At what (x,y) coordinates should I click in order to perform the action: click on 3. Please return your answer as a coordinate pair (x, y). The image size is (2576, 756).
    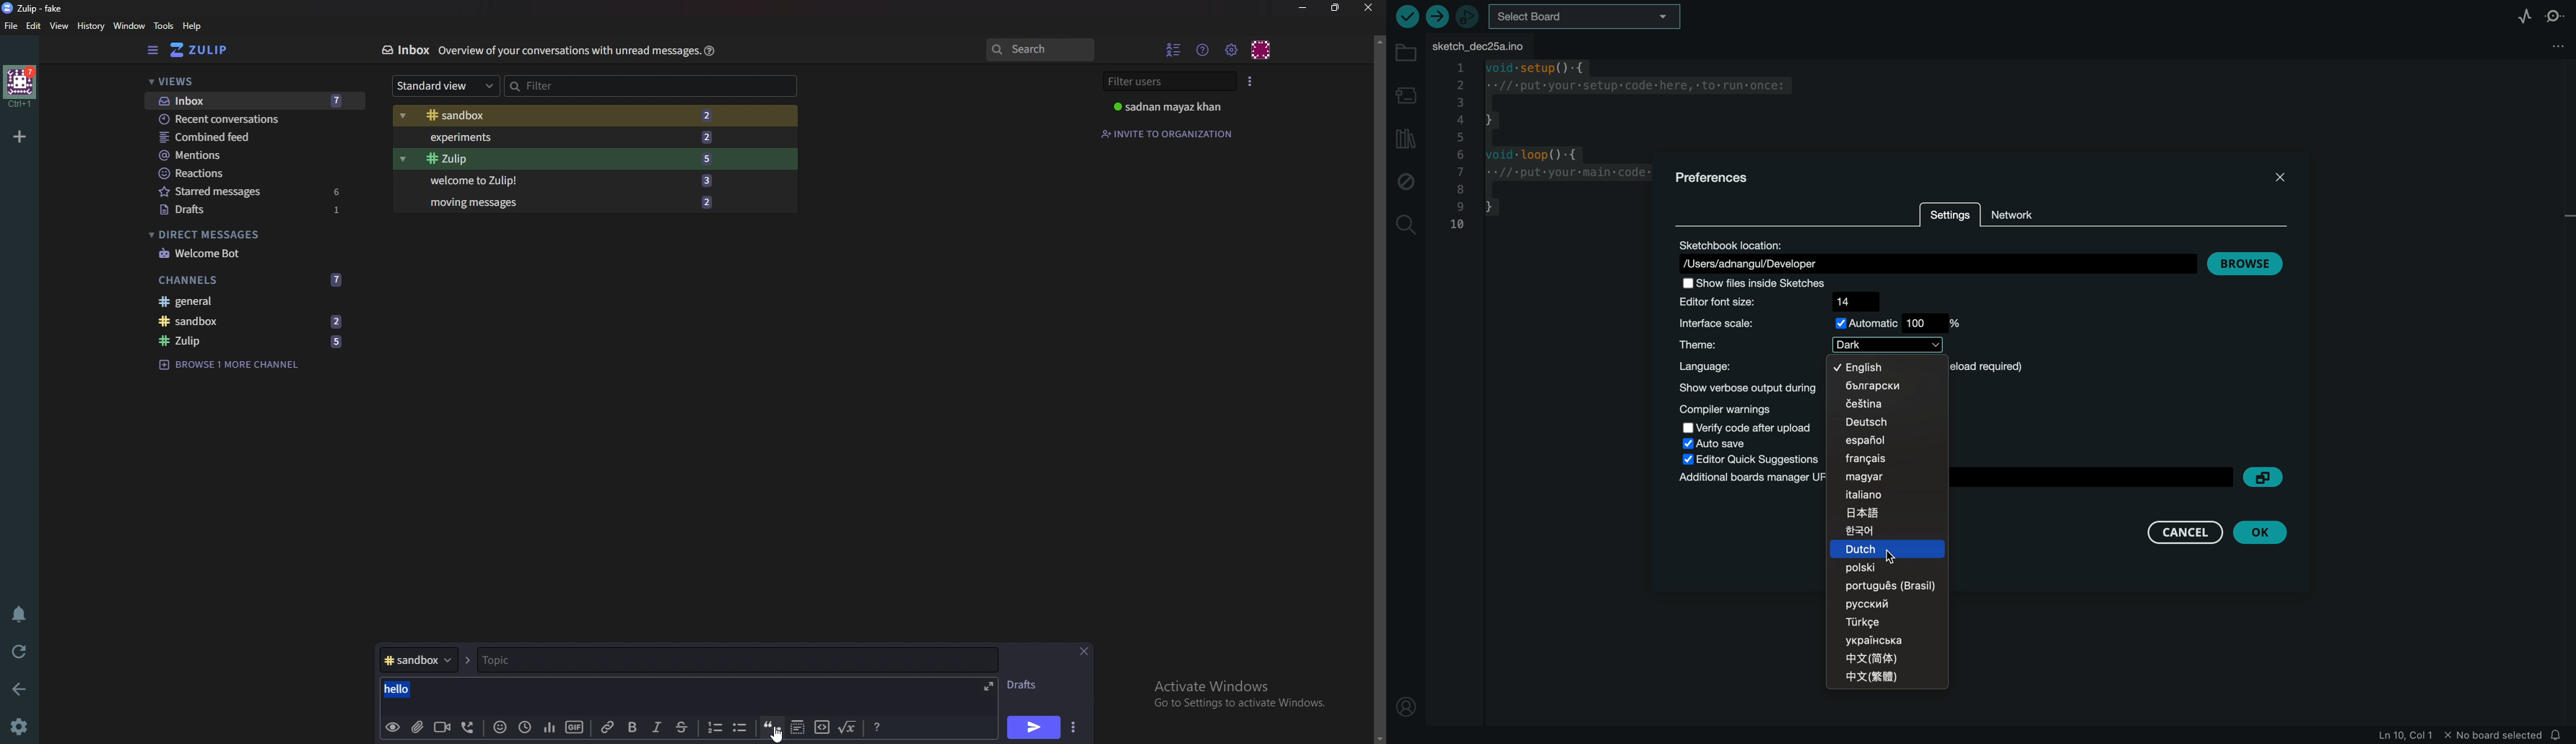
    Looking at the image, I should click on (713, 182).